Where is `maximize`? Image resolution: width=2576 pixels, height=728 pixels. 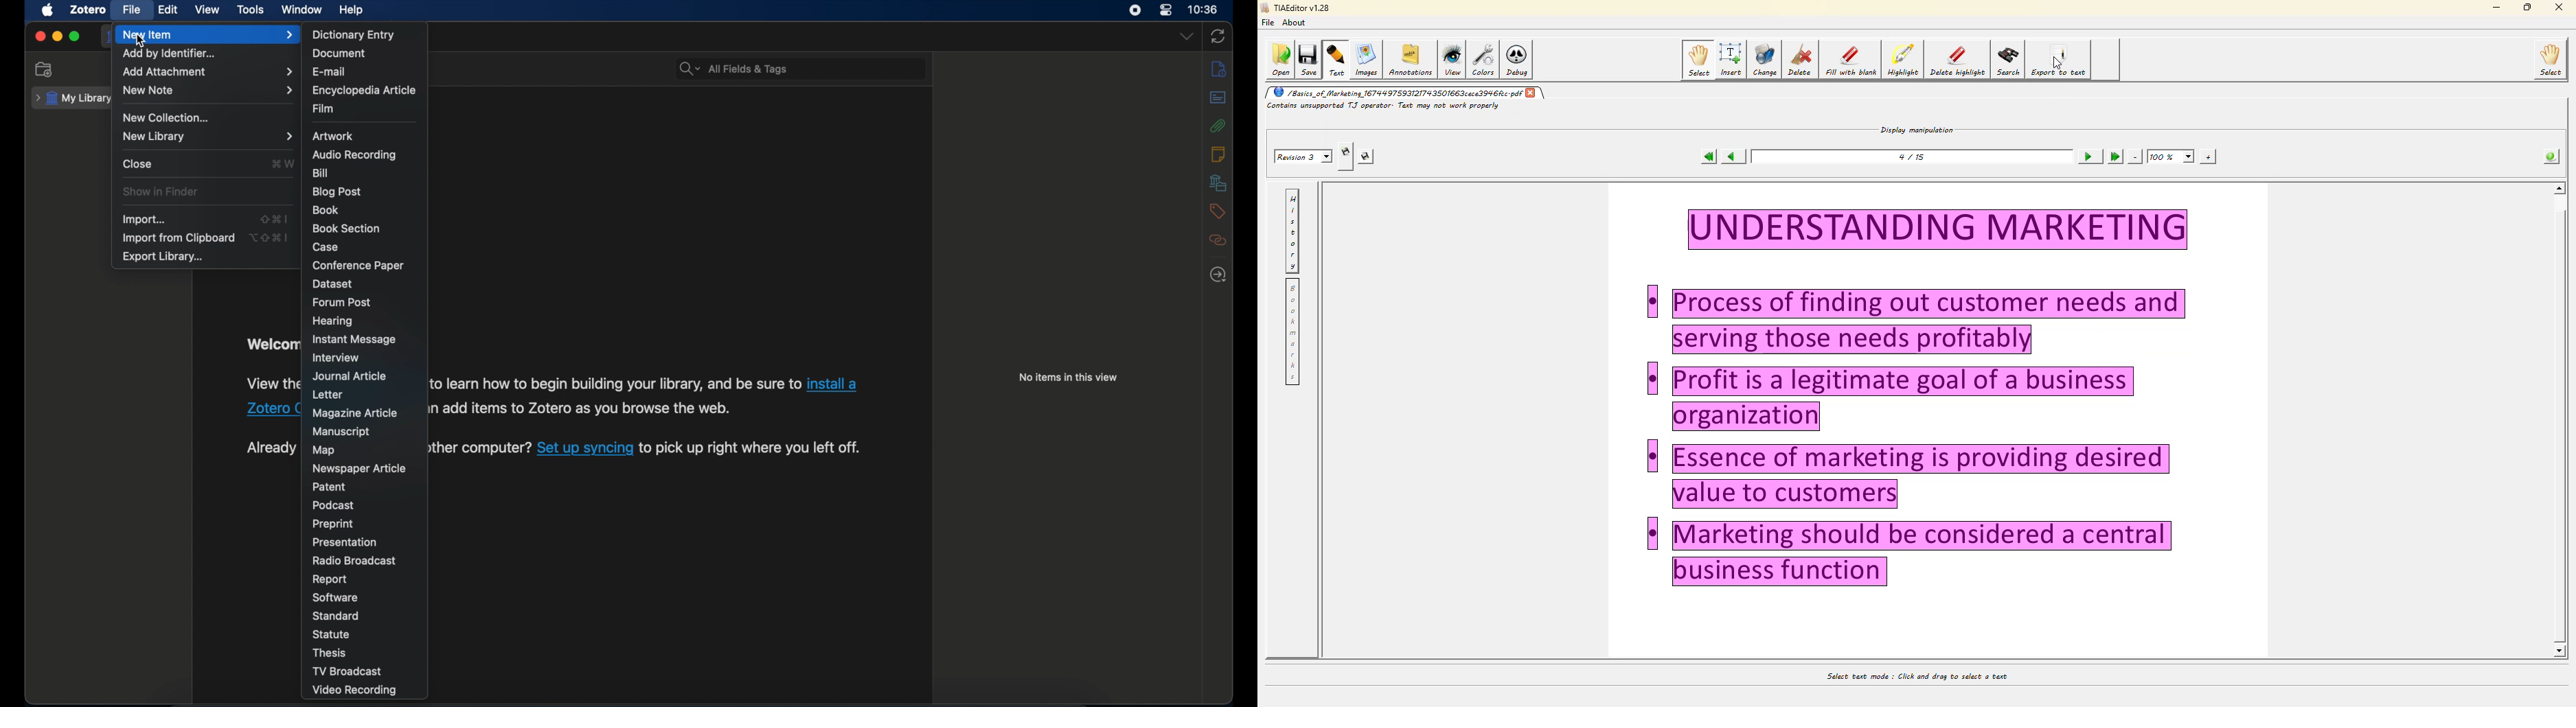 maximize is located at coordinates (75, 37).